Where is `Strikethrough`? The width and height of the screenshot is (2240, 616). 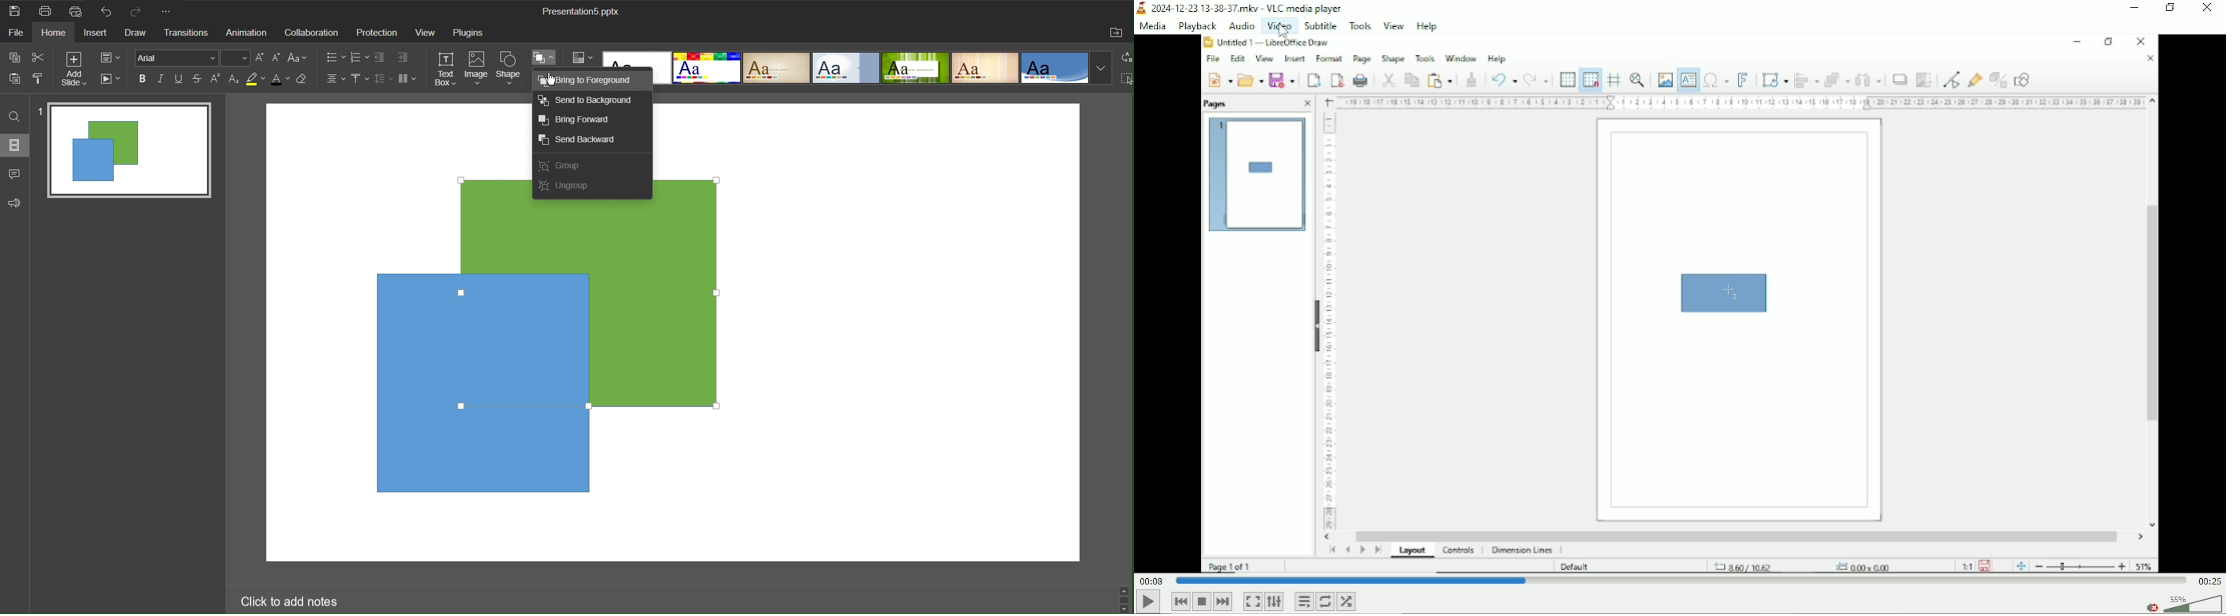
Strikethrough is located at coordinates (197, 79).